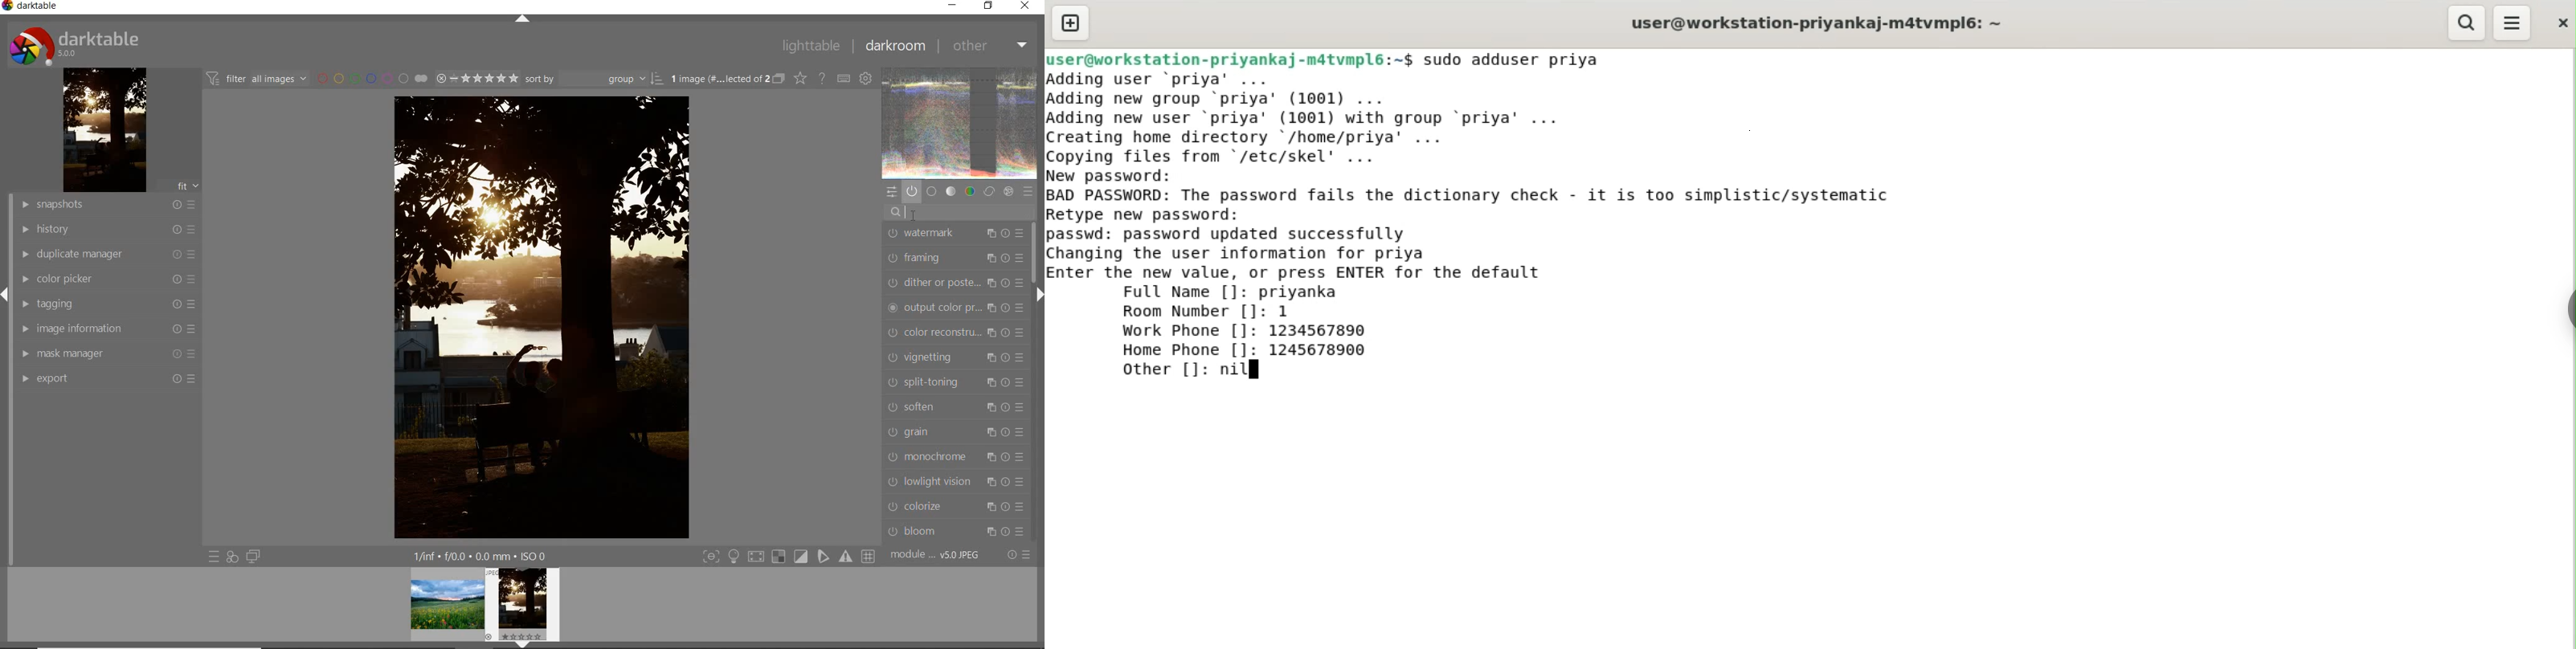  What do you see at coordinates (103, 254) in the screenshot?
I see `duplicate manager` at bounding box center [103, 254].